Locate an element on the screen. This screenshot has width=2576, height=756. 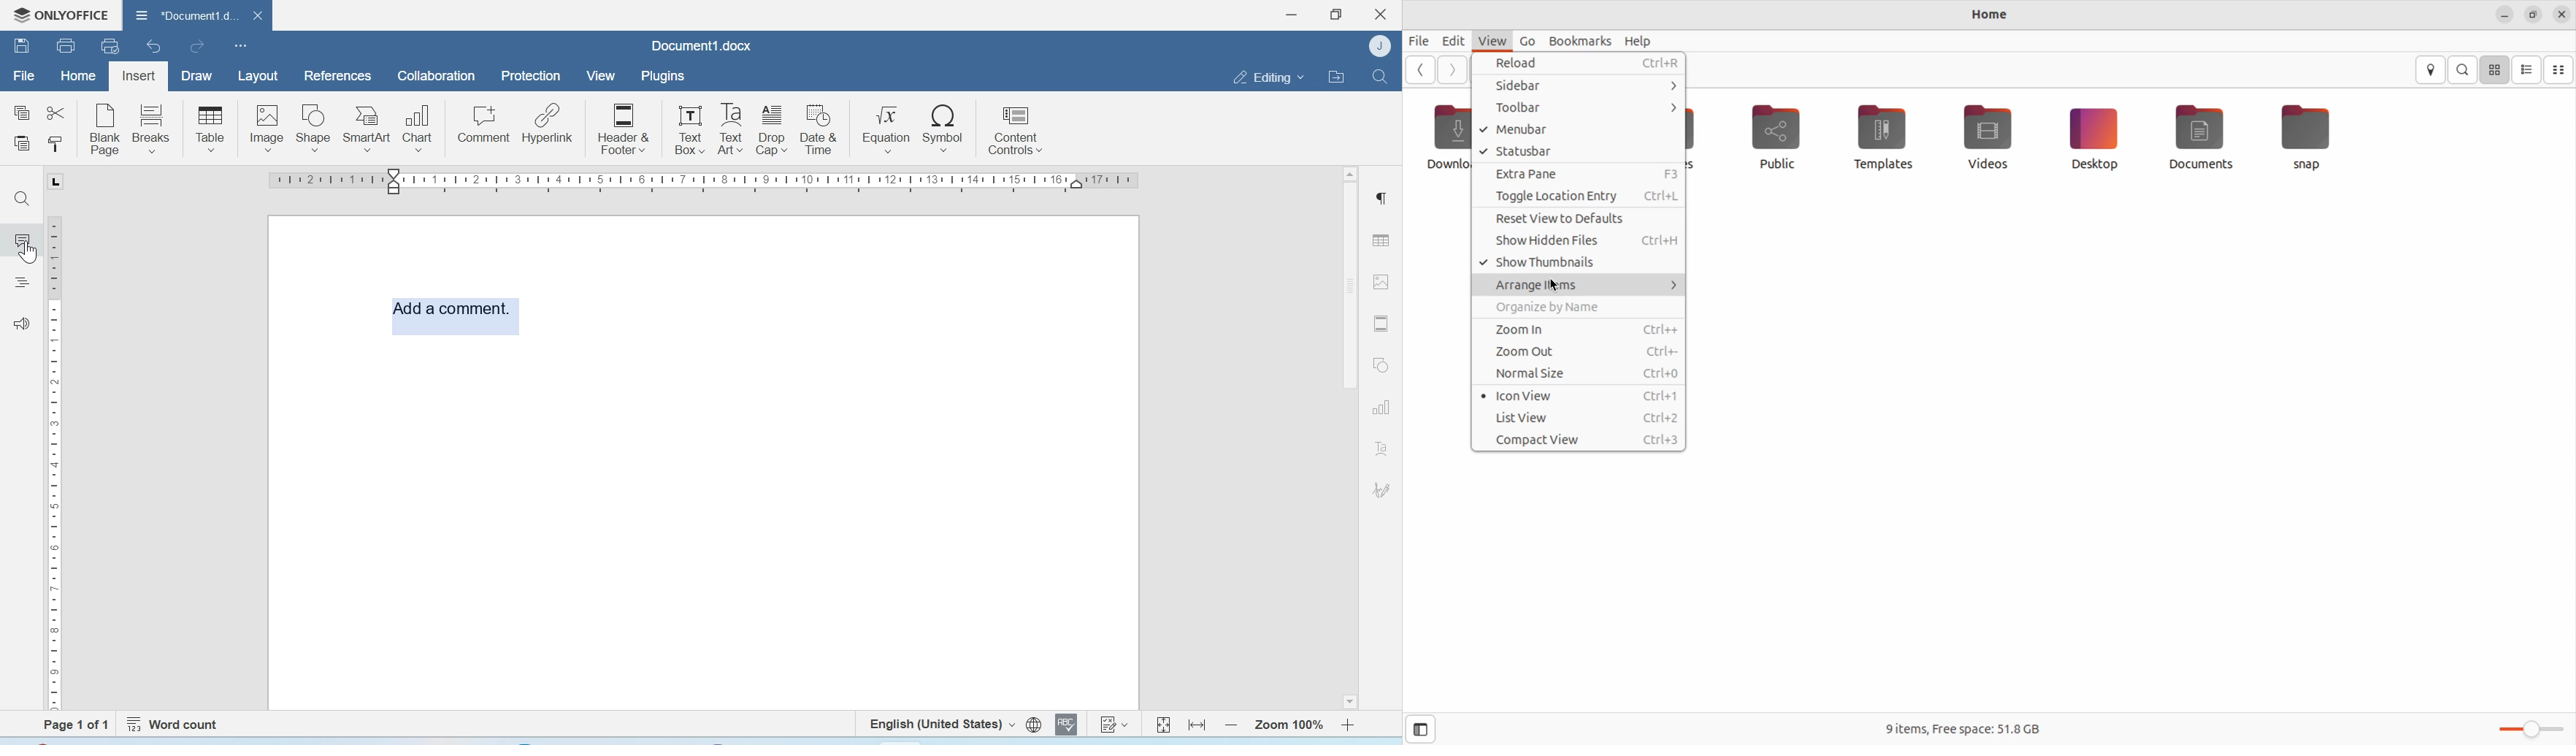
Plugins is located at coordinates (662, 76).